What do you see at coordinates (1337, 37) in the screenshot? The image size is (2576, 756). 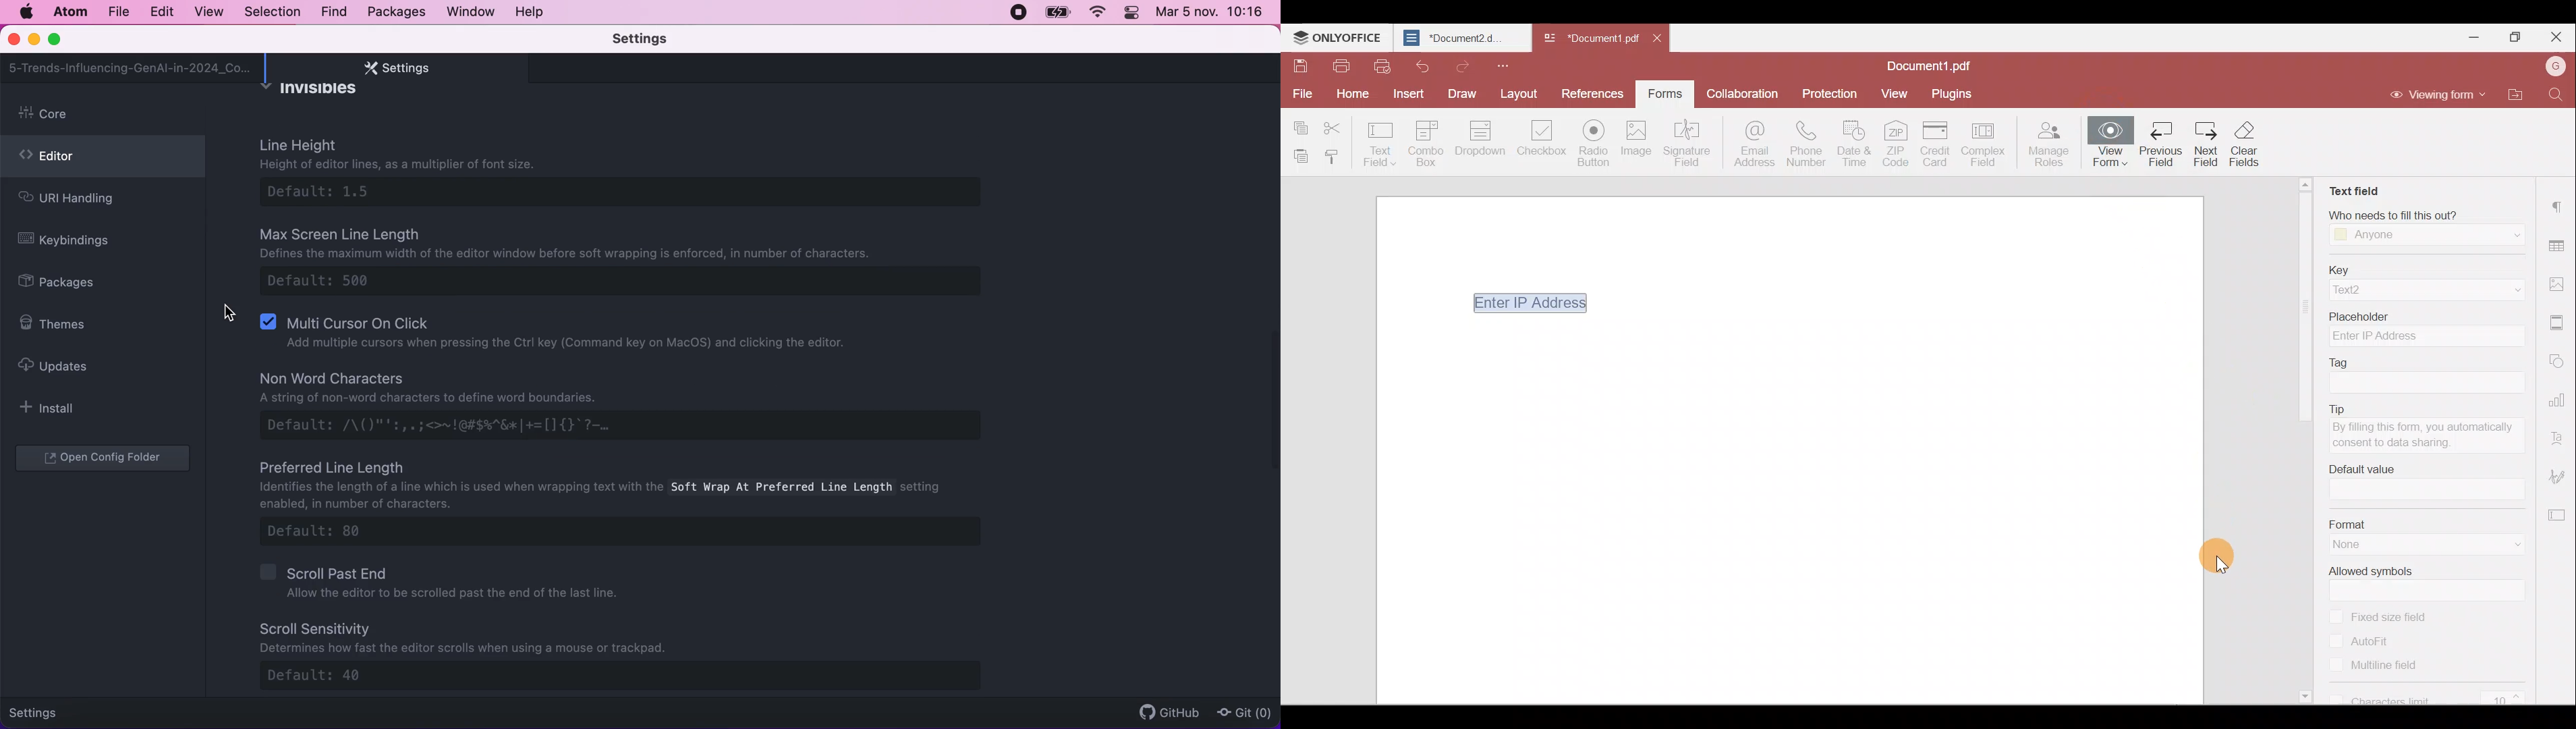 I see `ONLYOFFICE` at bounding box center [1337, 37].